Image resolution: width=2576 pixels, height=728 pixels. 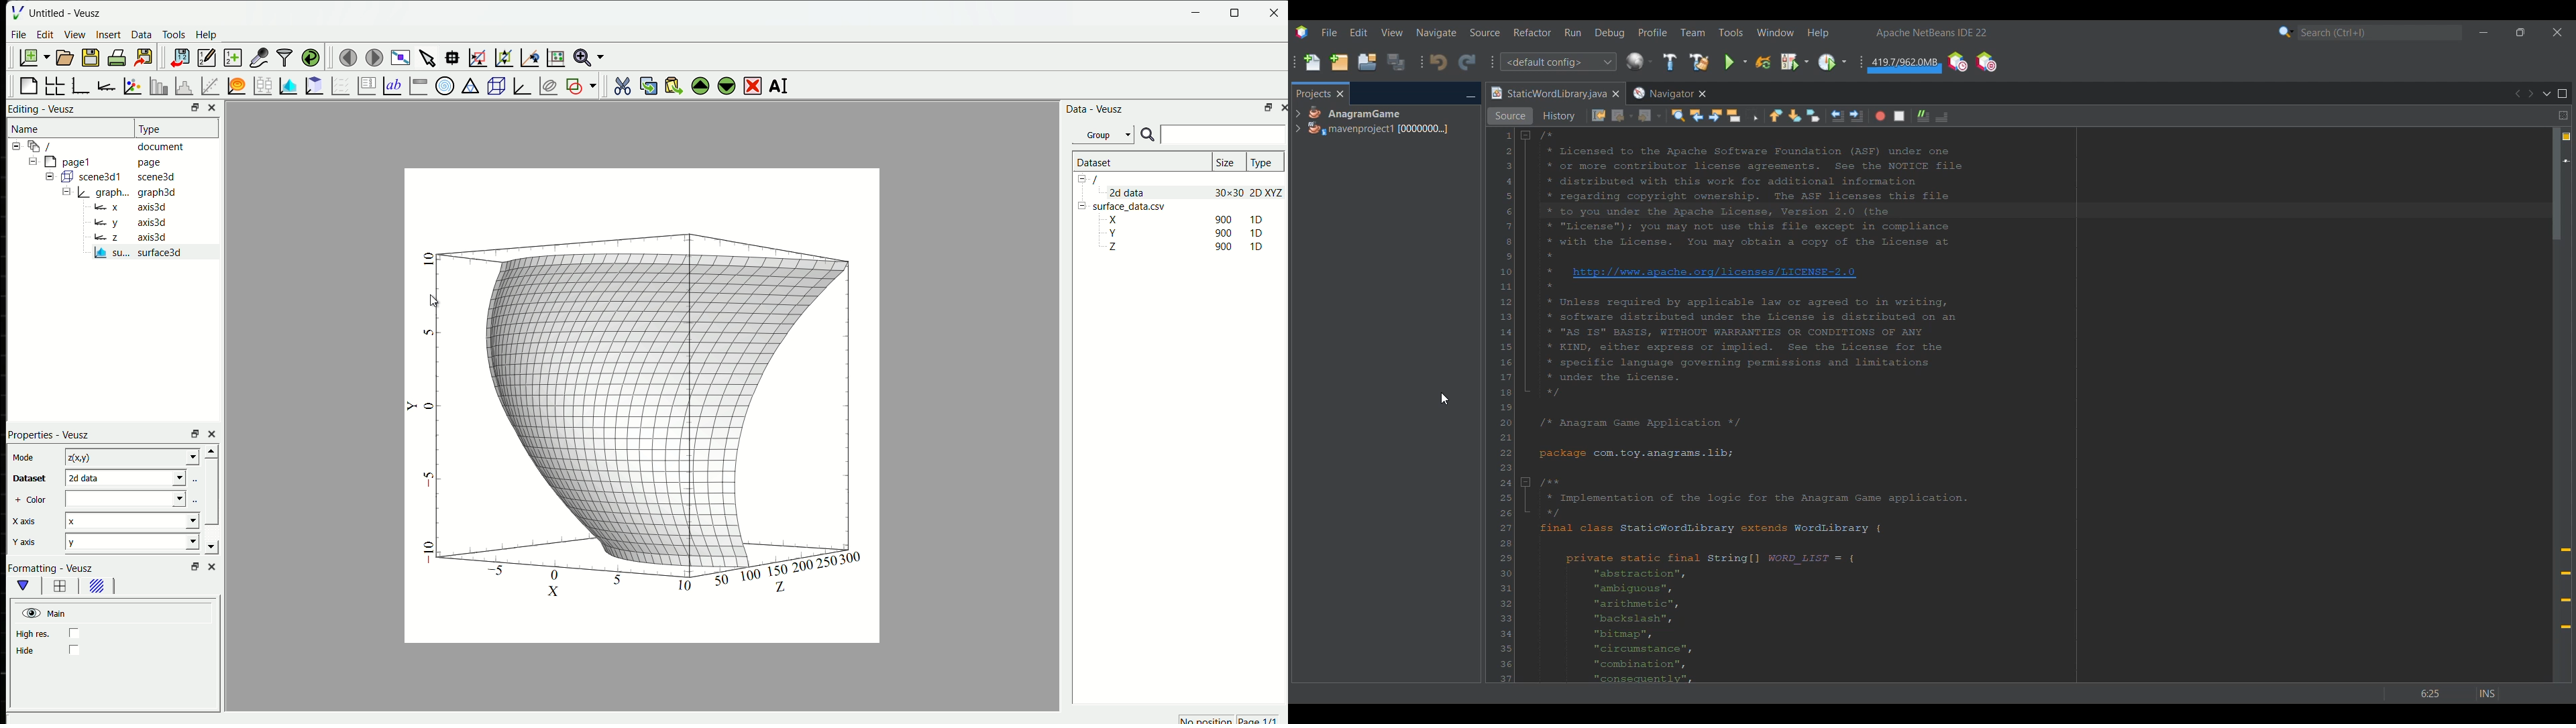 I want to click on click to reset graph axis, so click(x=557, y=58).